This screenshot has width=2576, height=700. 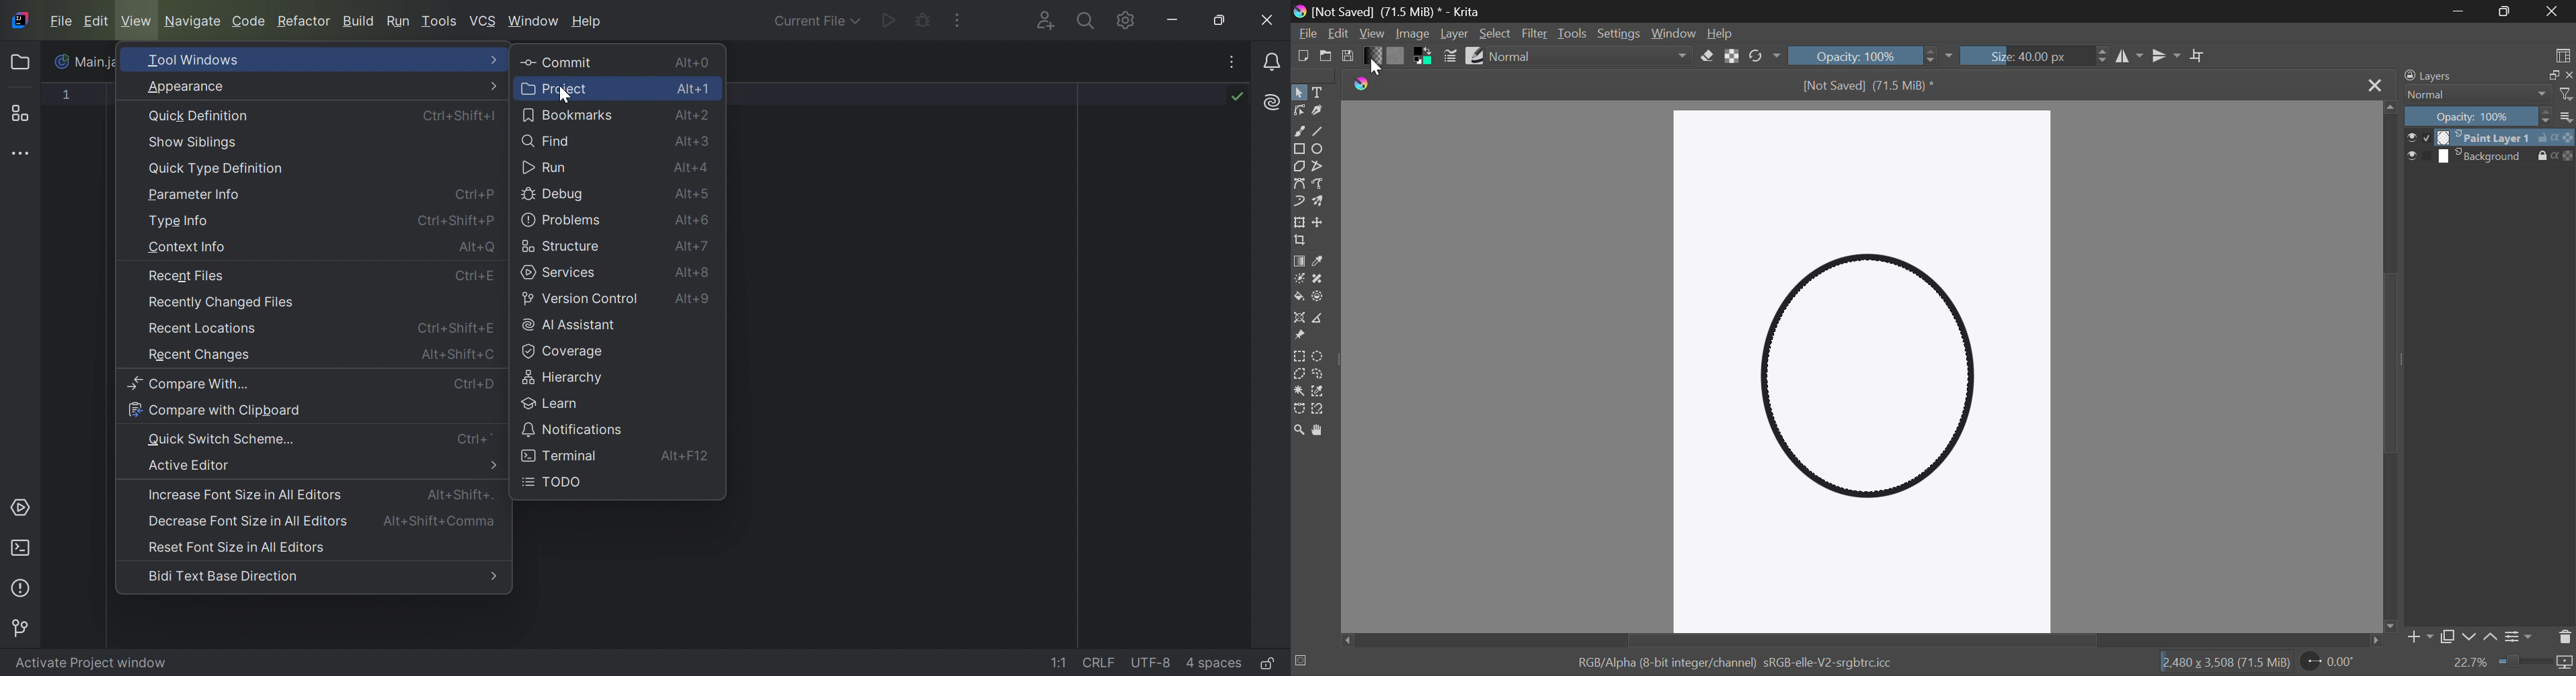 What do you see at coordinates (2554, 74) in the screenshot?
I see `copy` at bounding box center [2554, 74].